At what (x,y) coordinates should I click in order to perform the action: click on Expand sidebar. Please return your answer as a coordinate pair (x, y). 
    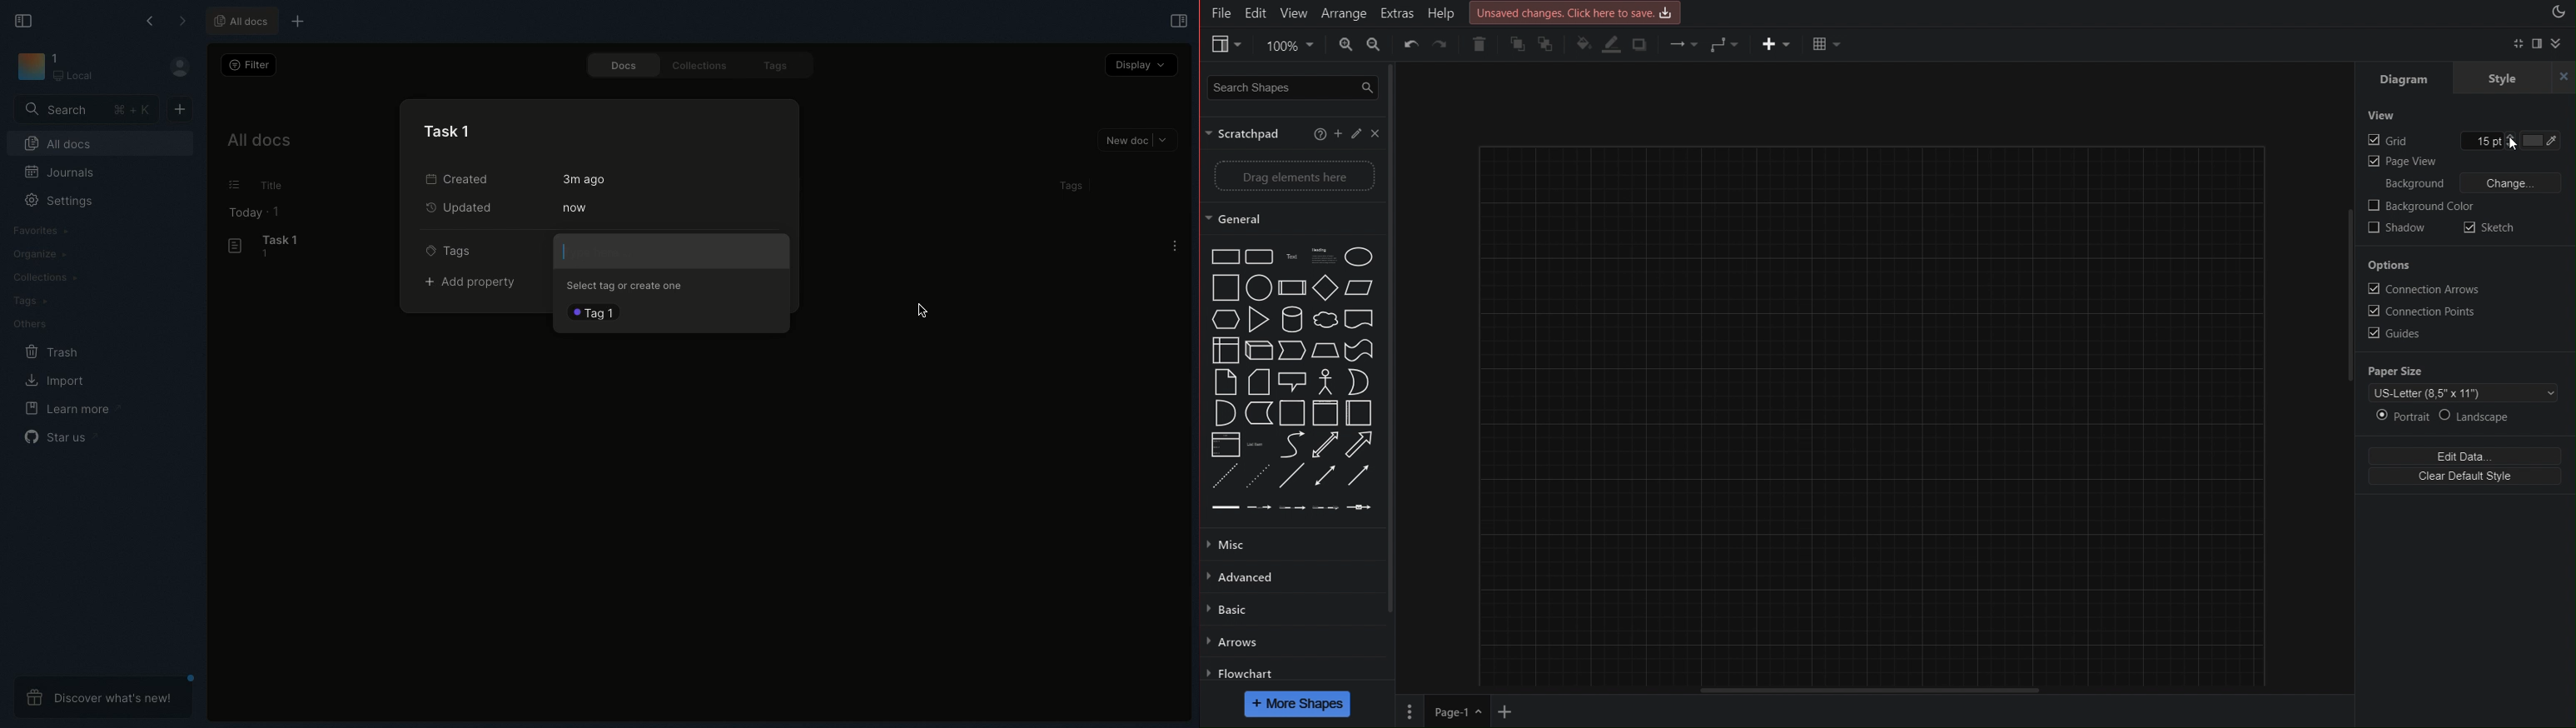
    Looking at the image, I should click on (1178, 20).